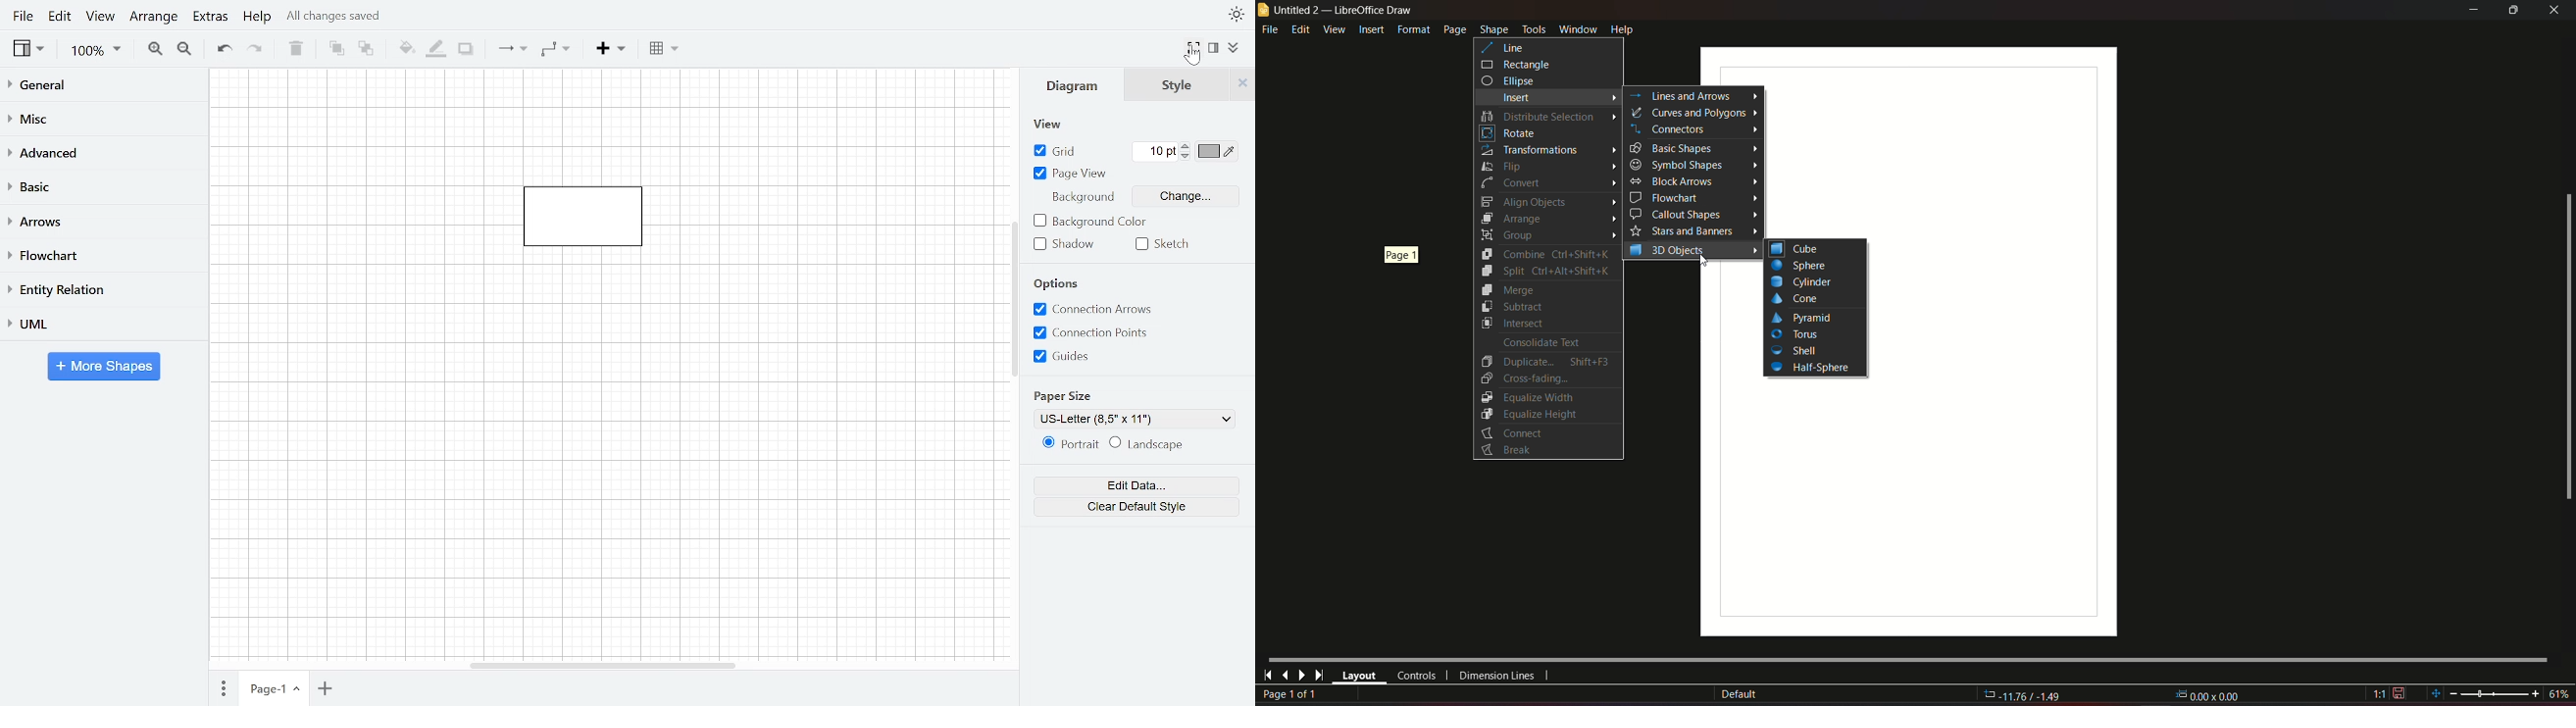  I want to click on Fullscreen, so click(1195, 46).